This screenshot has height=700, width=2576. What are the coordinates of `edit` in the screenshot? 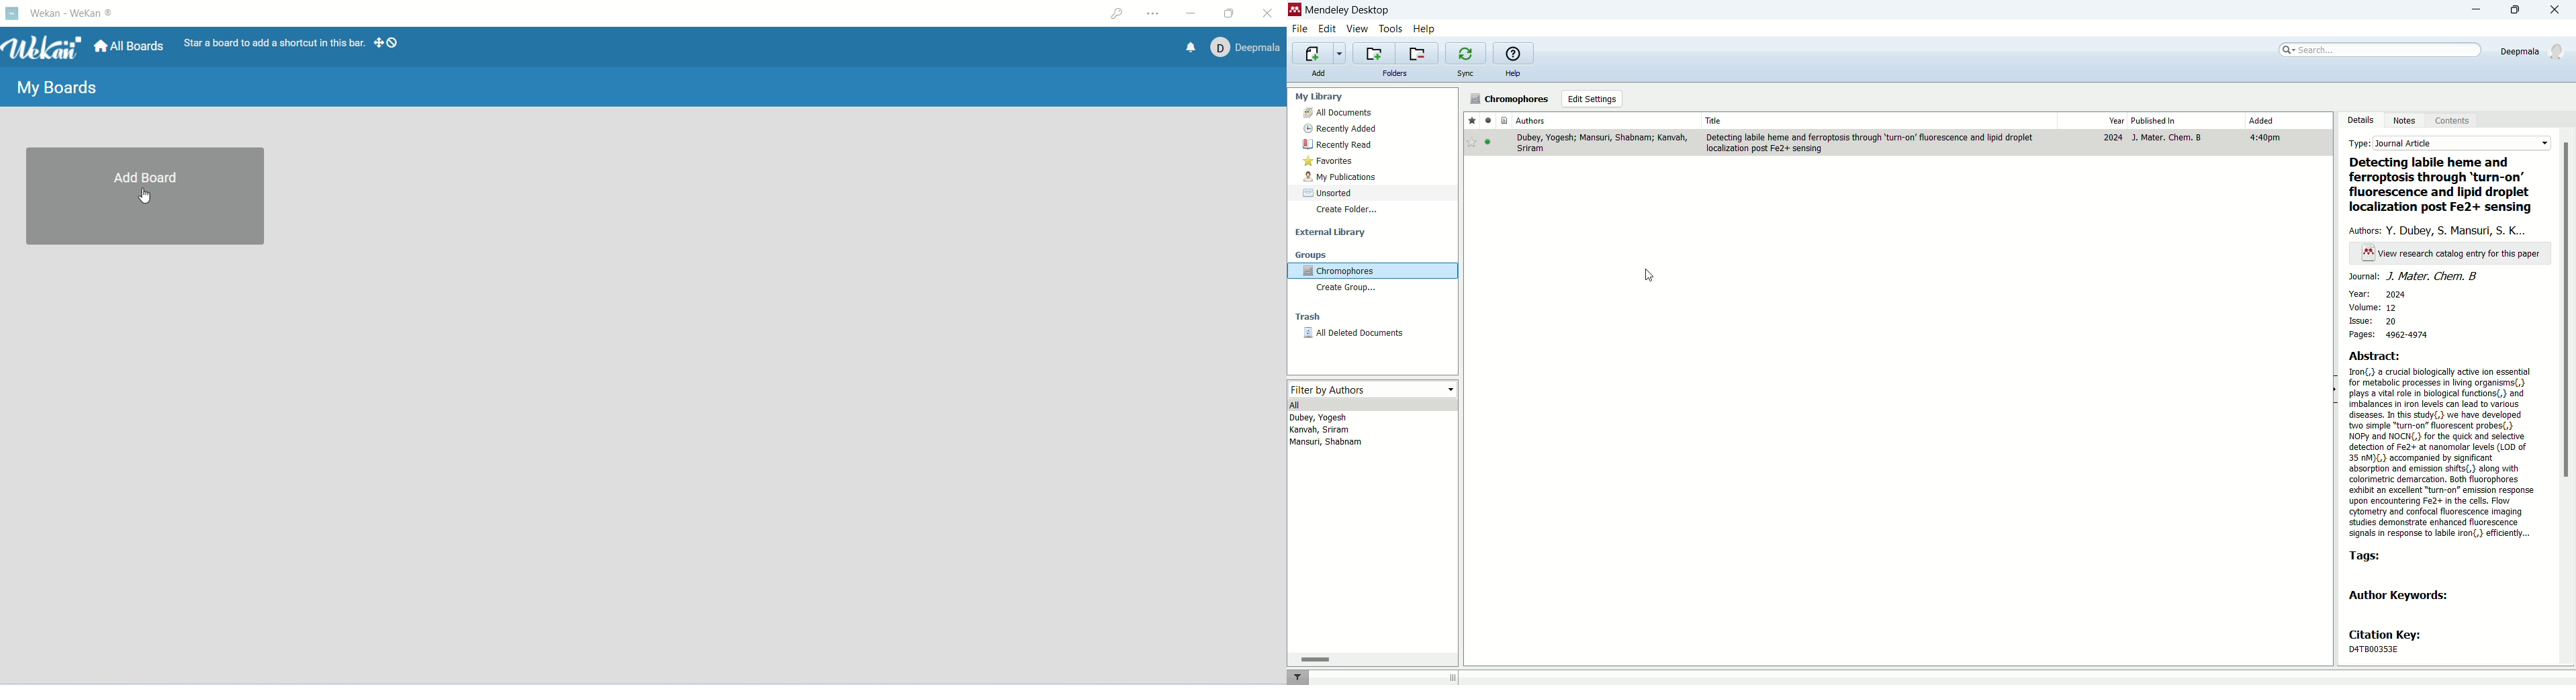 It's located at (1328, 28).